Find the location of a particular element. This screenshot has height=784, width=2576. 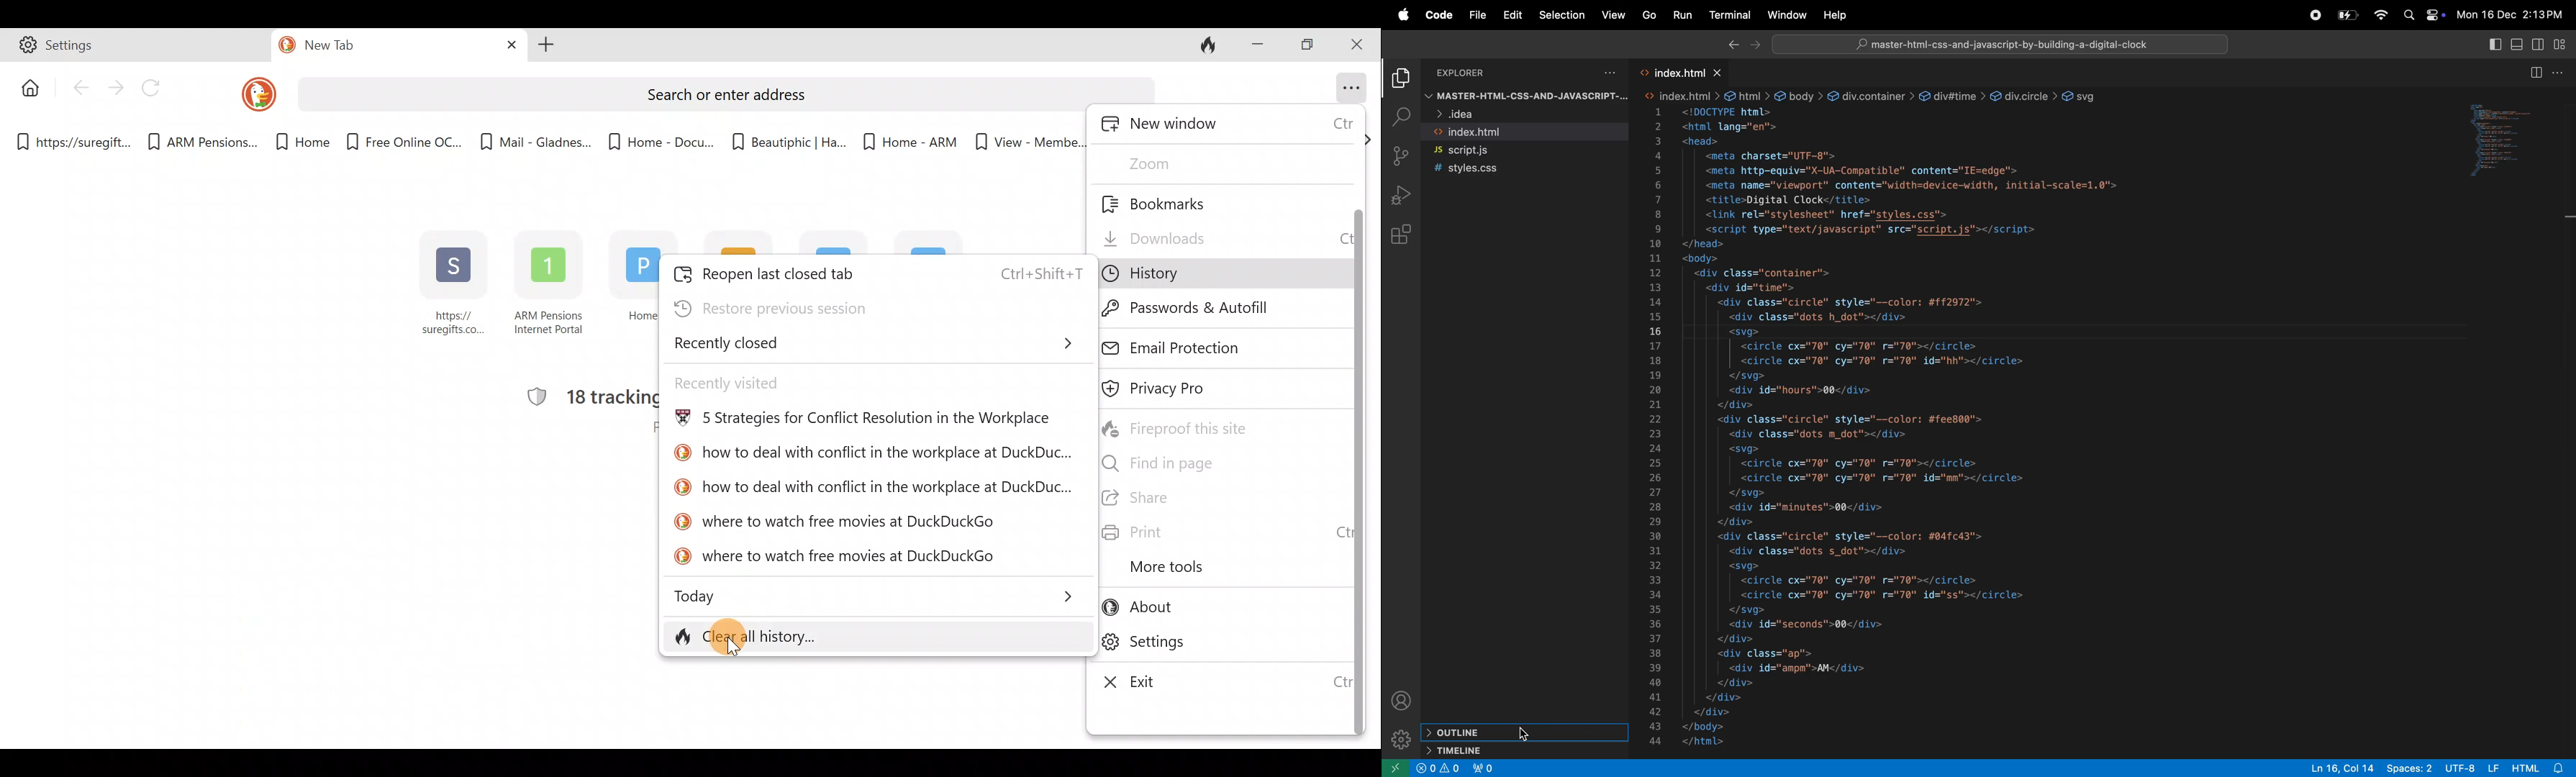

Back is located at coordinates (80, 91).